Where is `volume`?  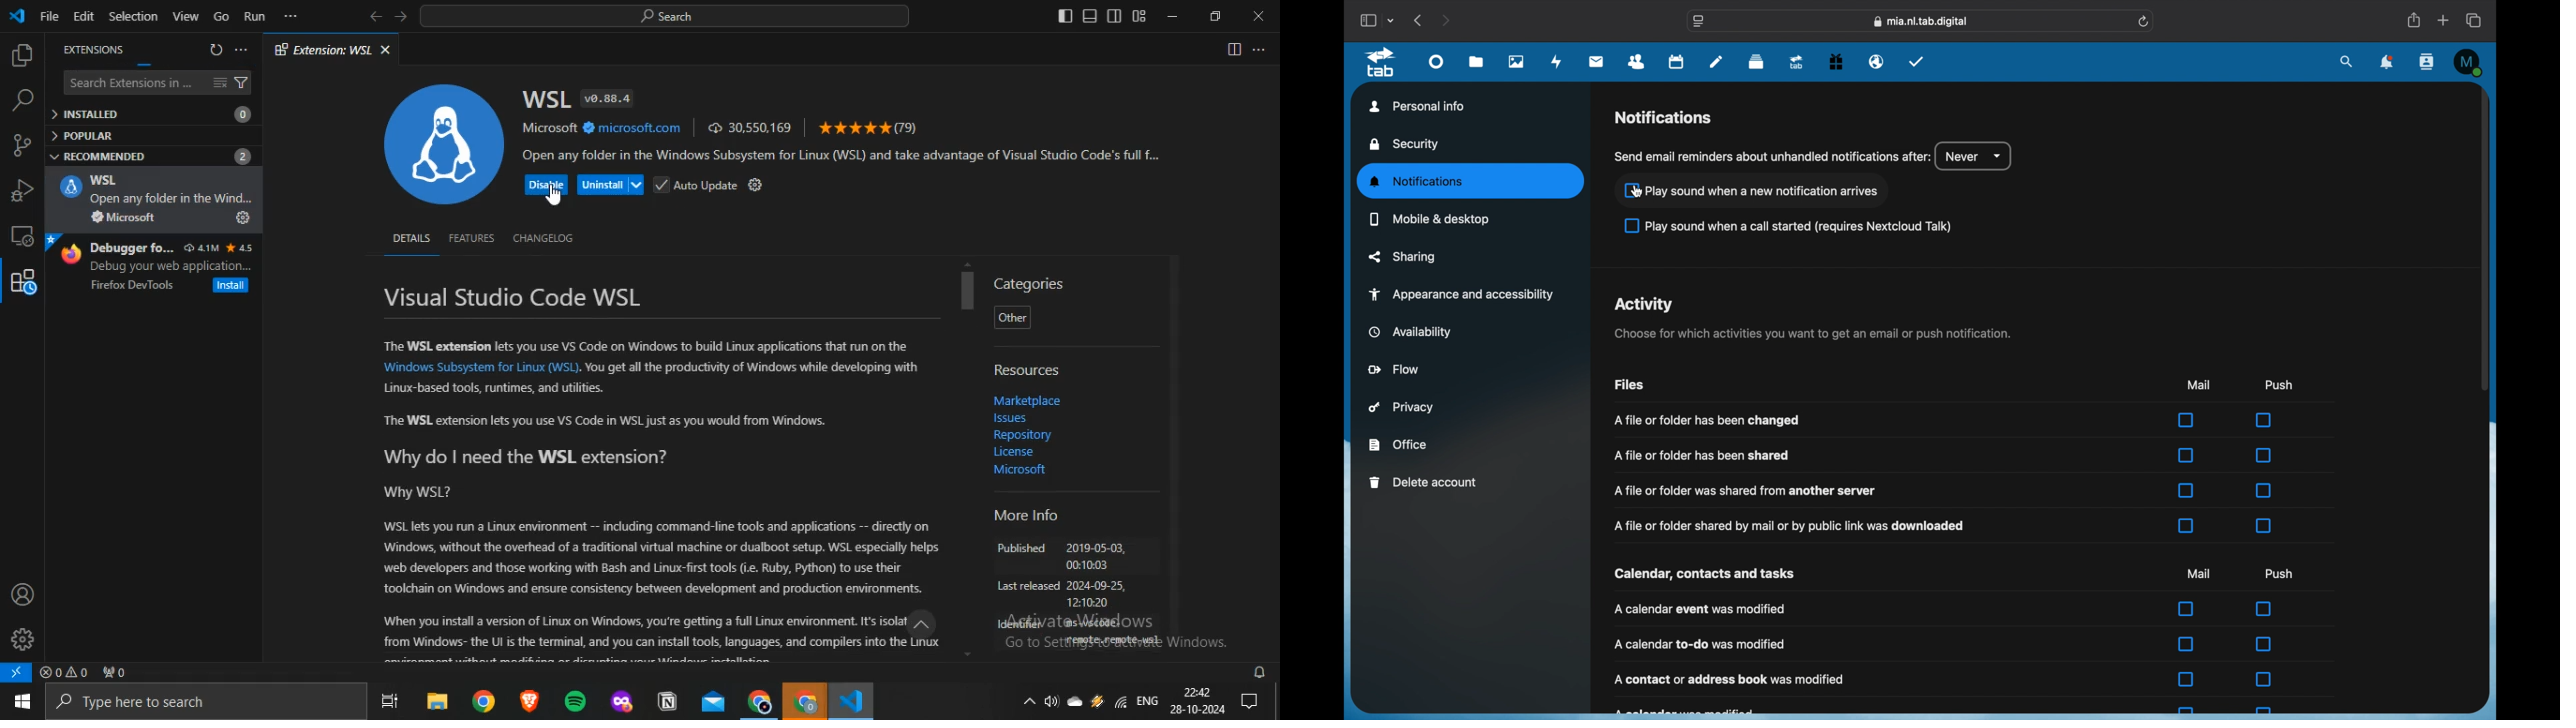 volume is located at coordinates (1051, 701).